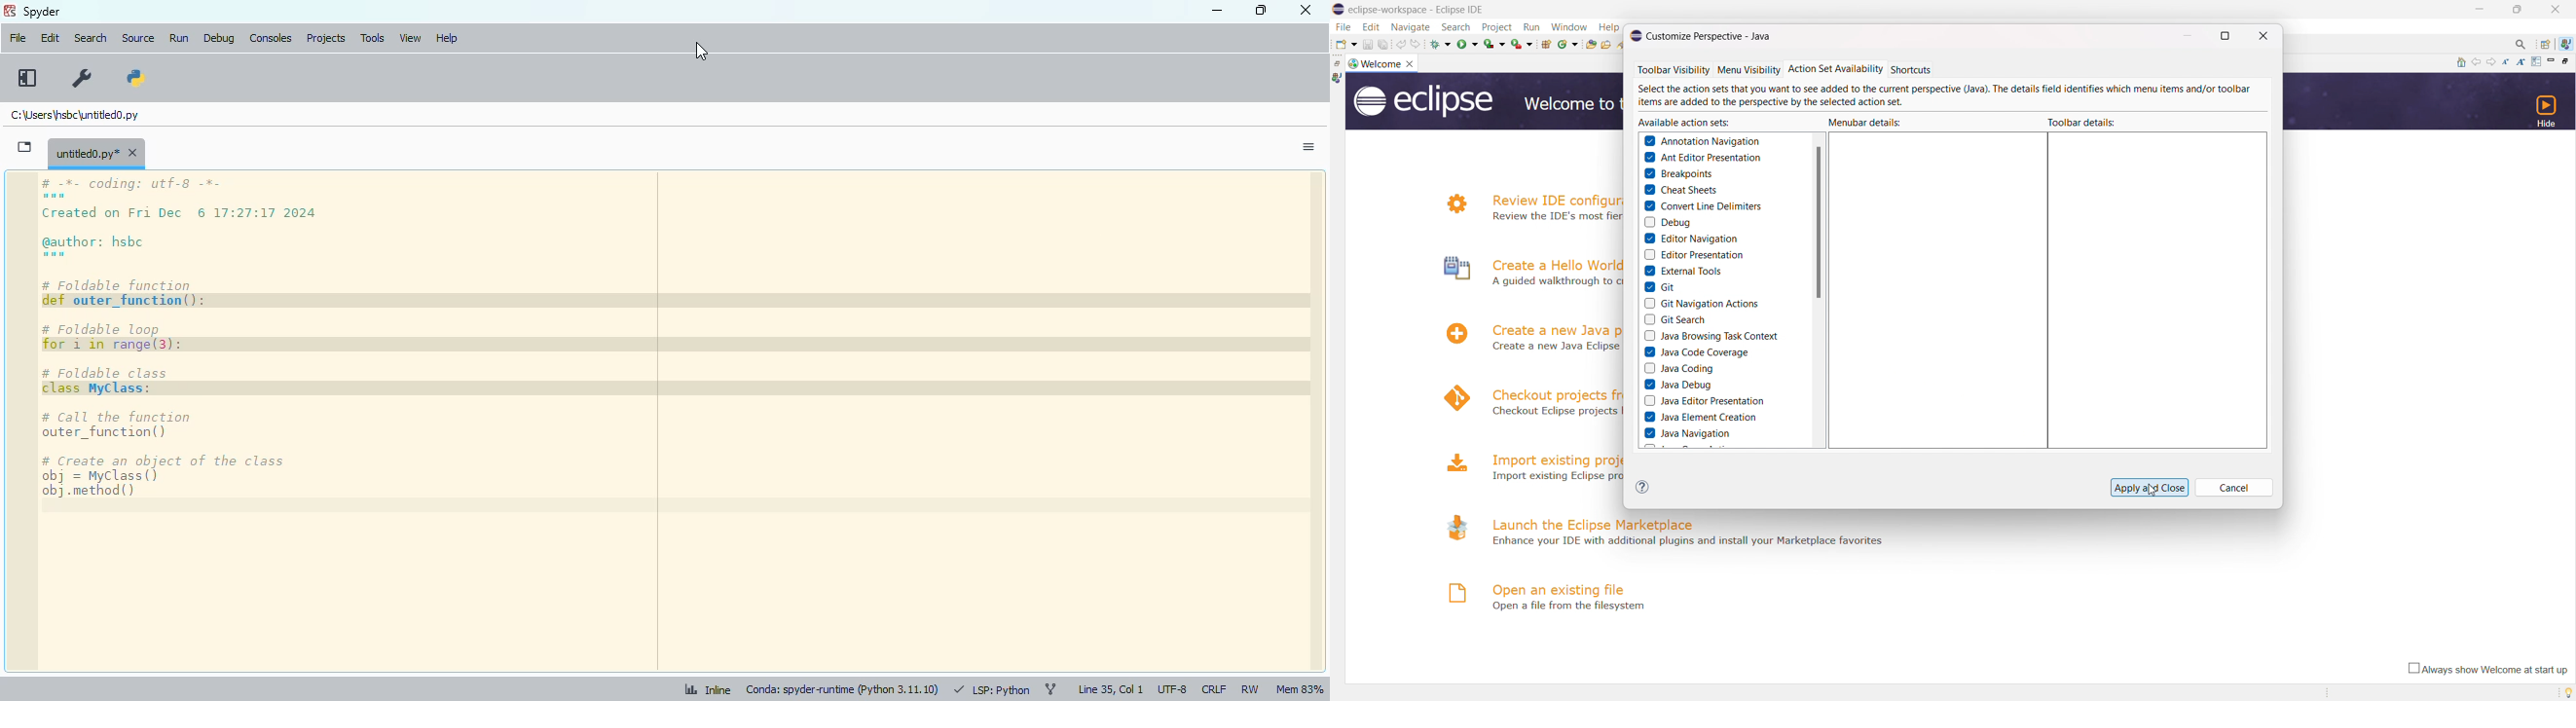  What do you see at coordinates (2236, 486) in the screenshot?
I see `Cancel` at bounding box center [2236, 486].